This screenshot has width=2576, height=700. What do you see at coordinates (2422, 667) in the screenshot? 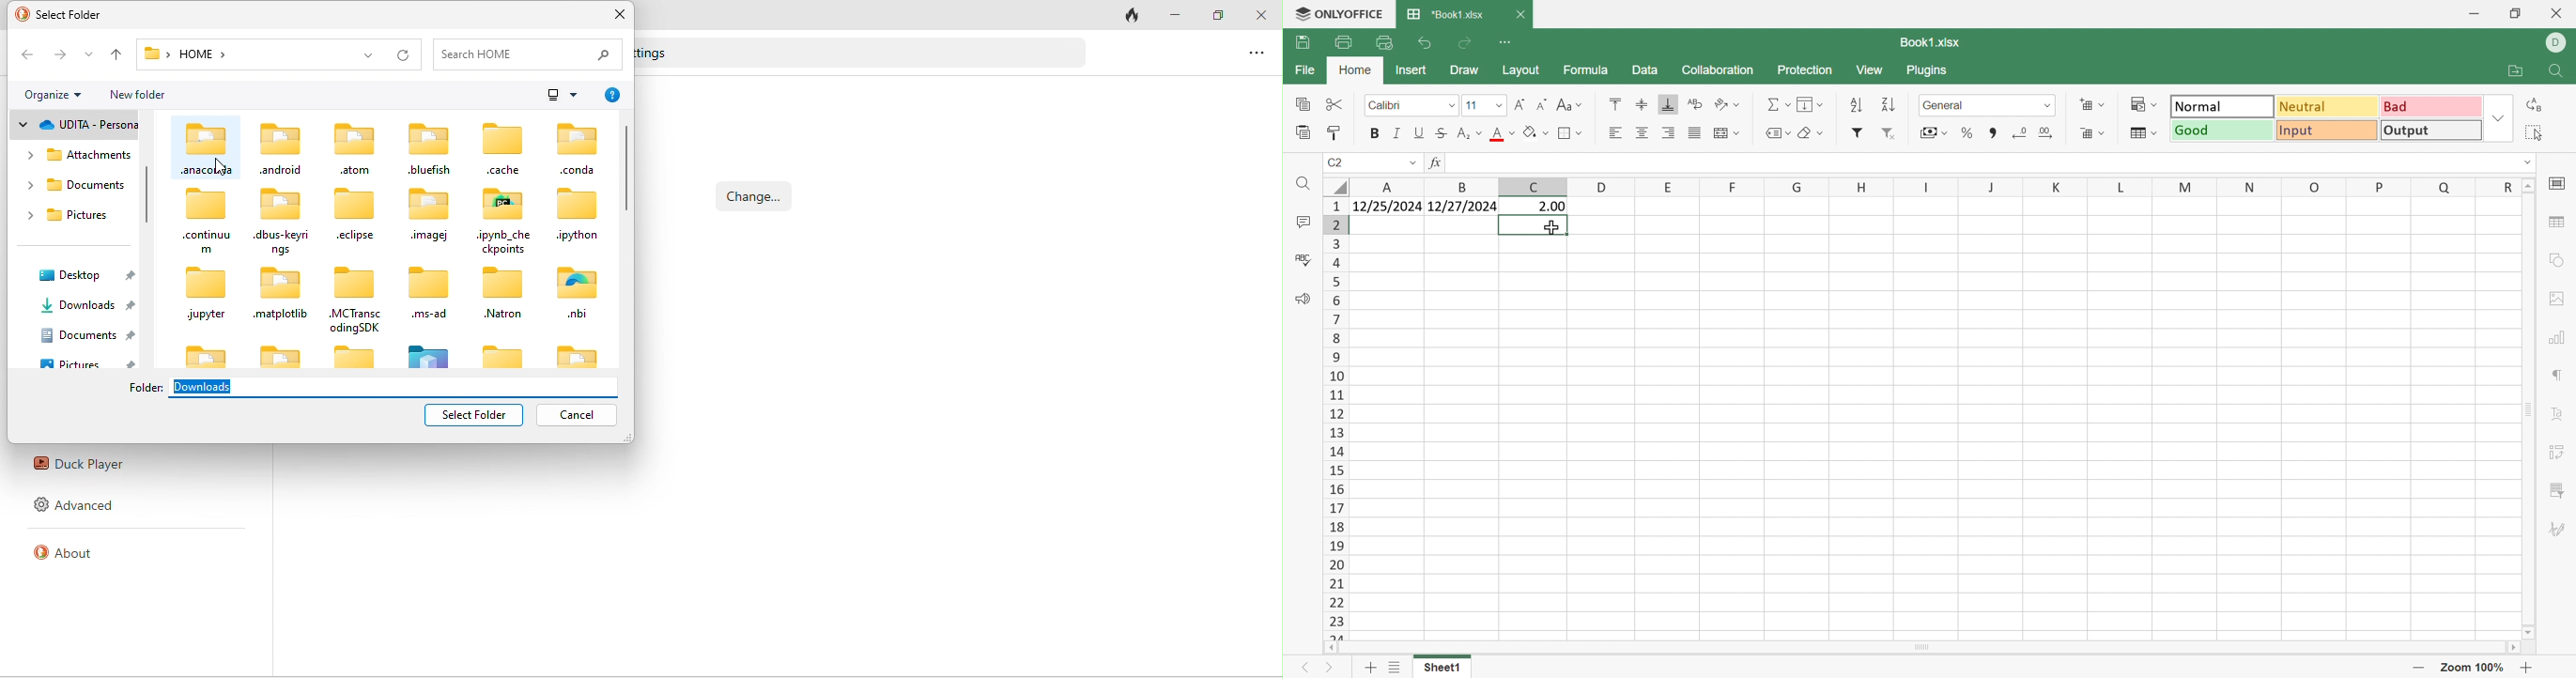
I see `Zoom Out` at bounding box center [2422, 667].